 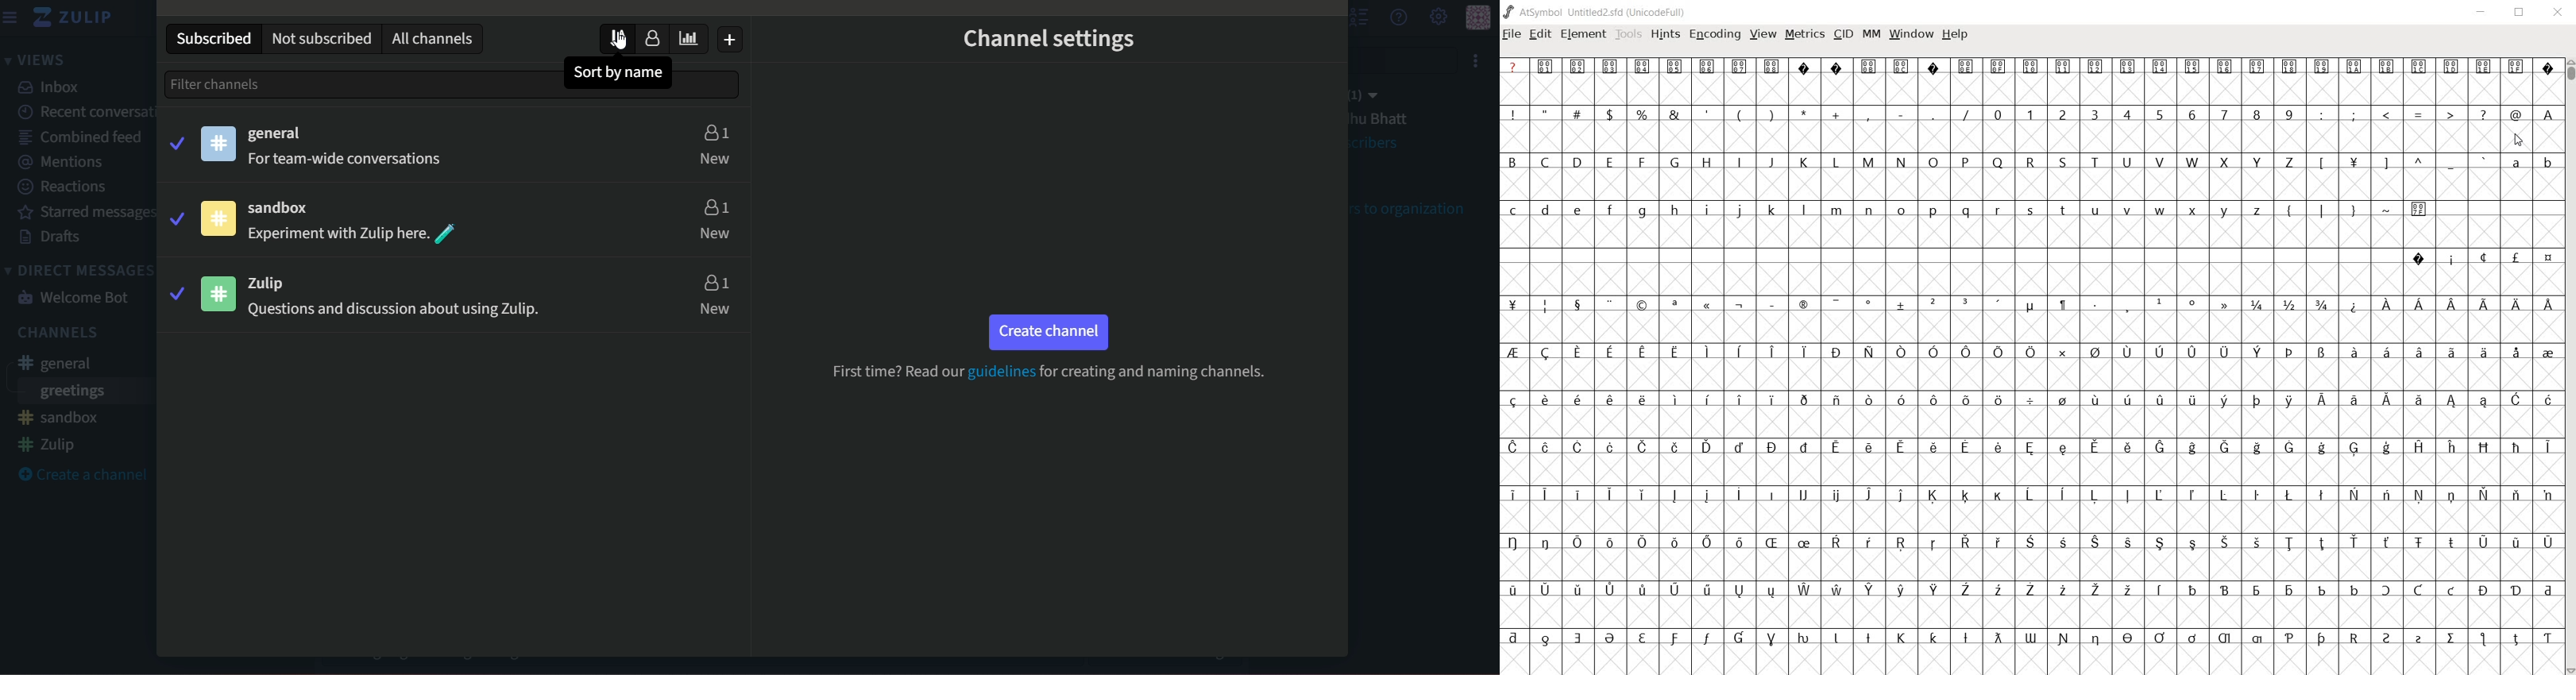 I want to click on icon, so click(x=216, y=295).